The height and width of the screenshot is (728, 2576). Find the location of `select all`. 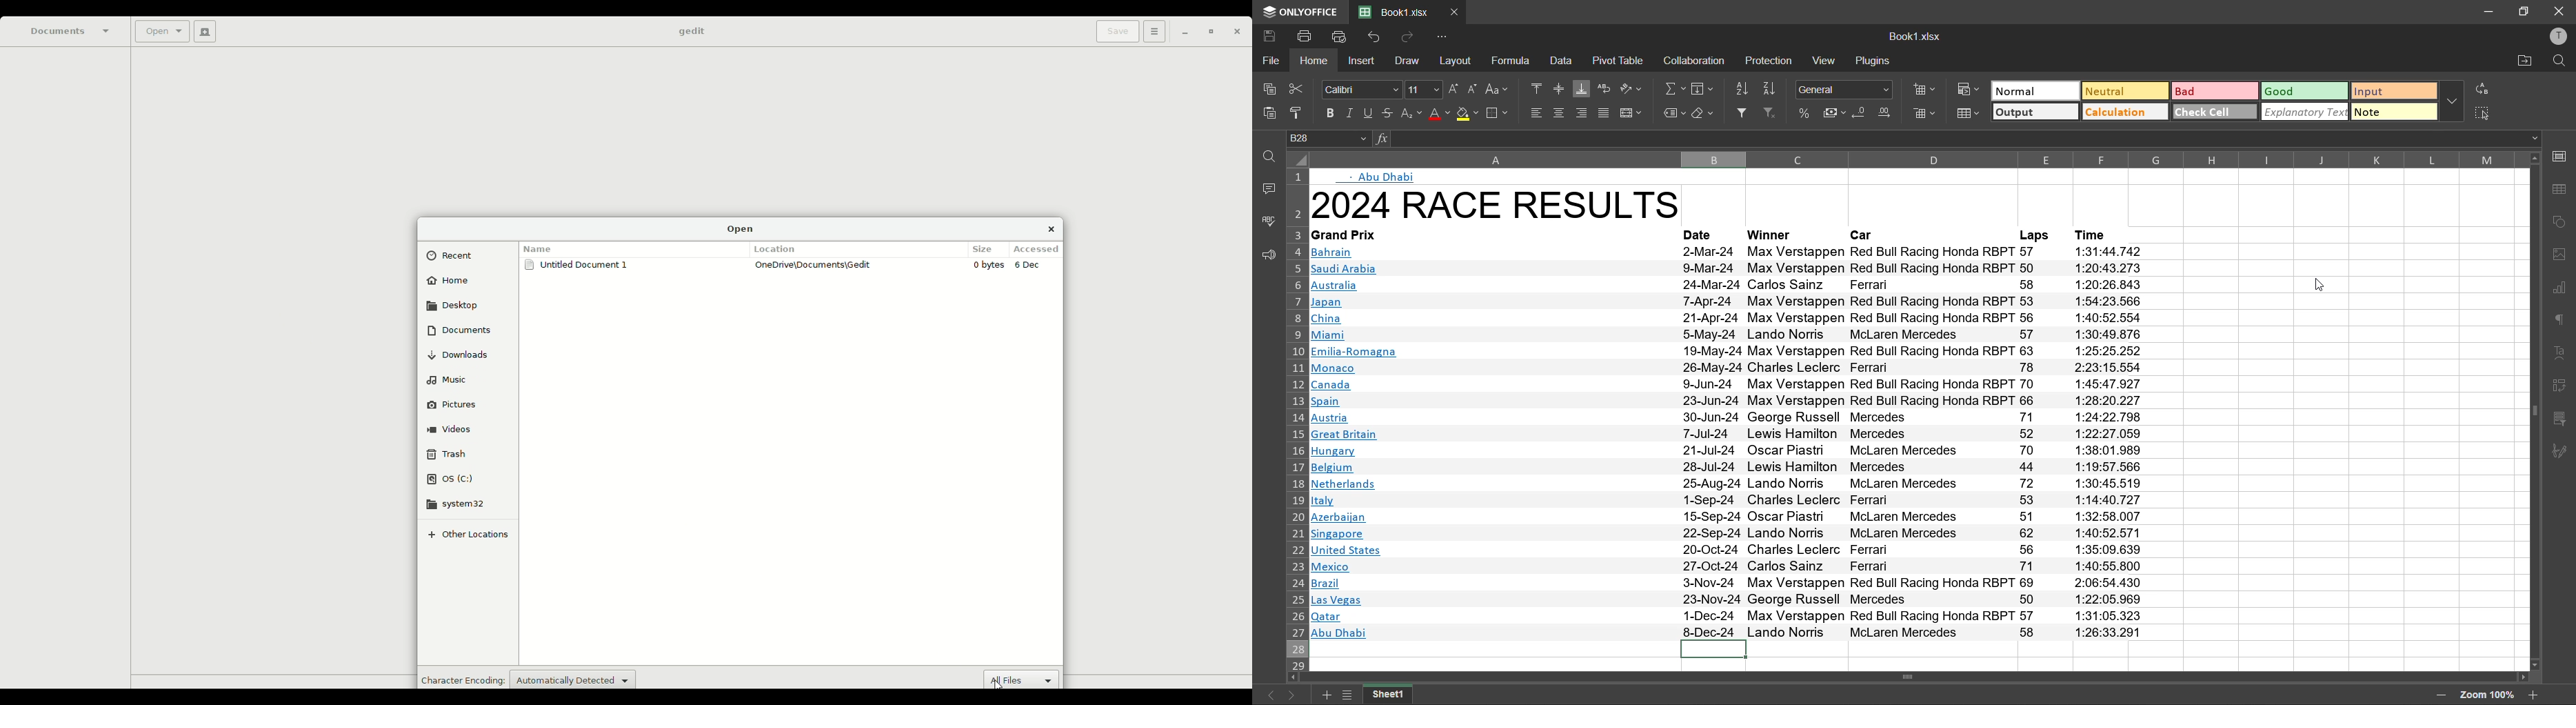

select all is located at coordinates (2488, 115).